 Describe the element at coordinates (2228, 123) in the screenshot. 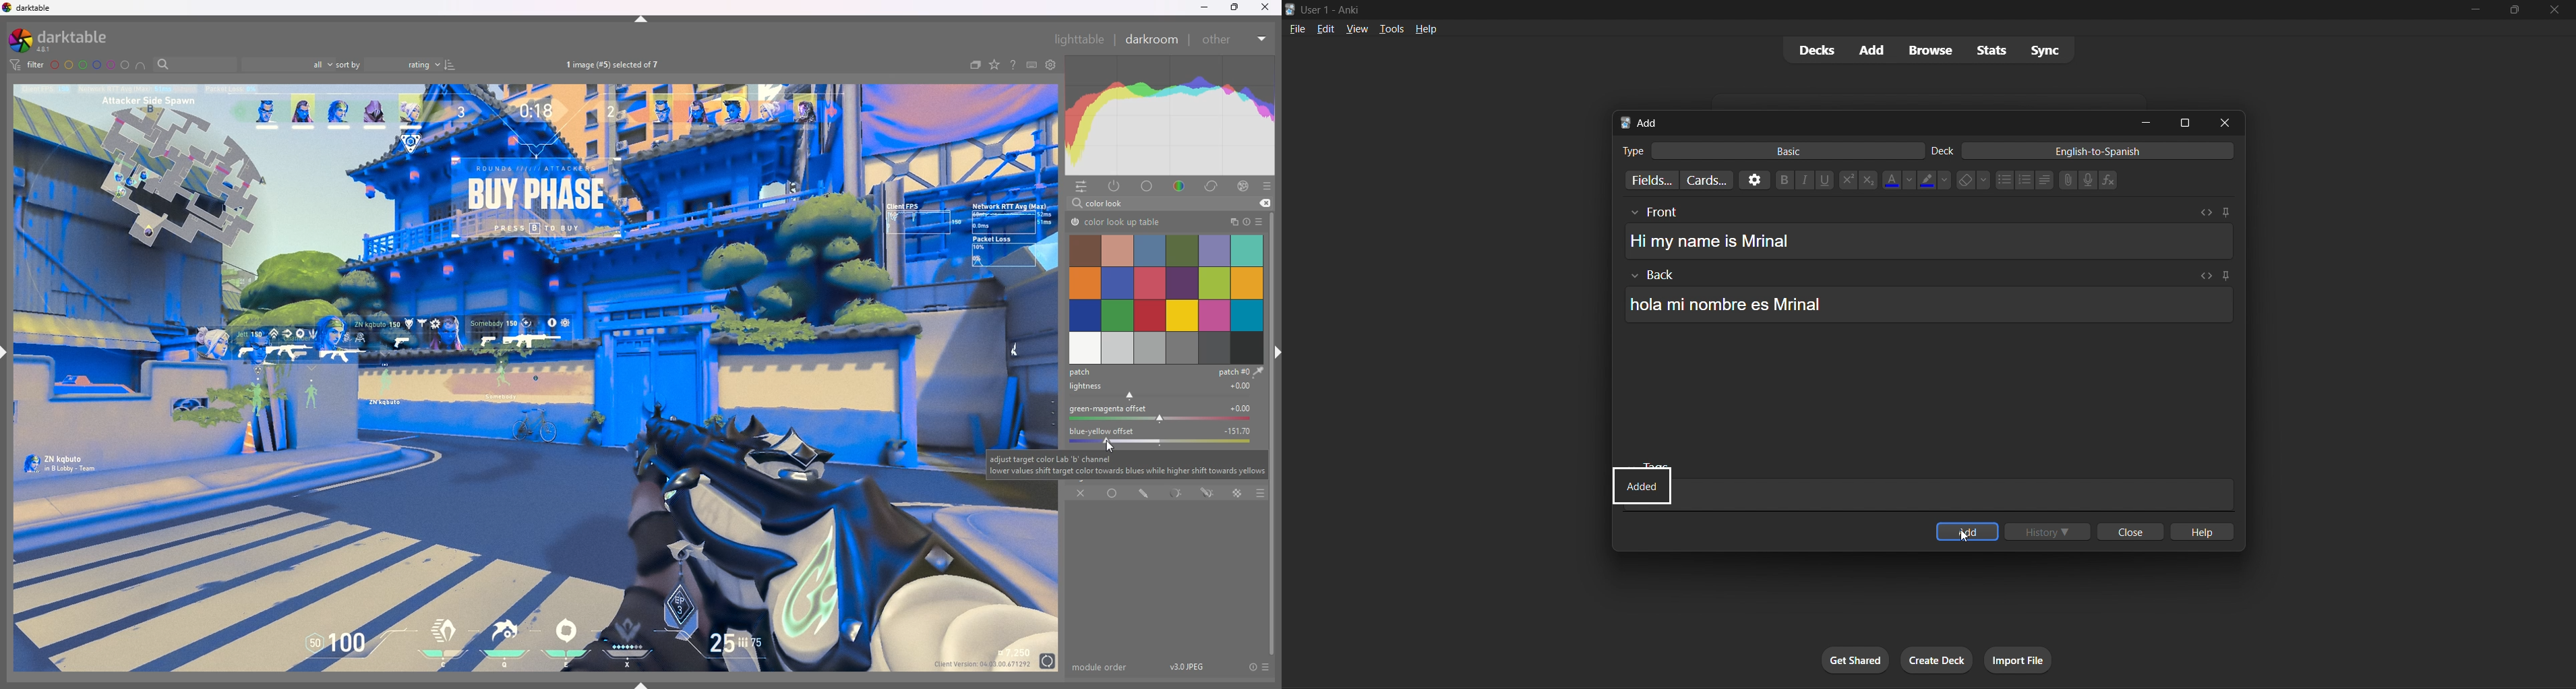

I see `close` at that location.